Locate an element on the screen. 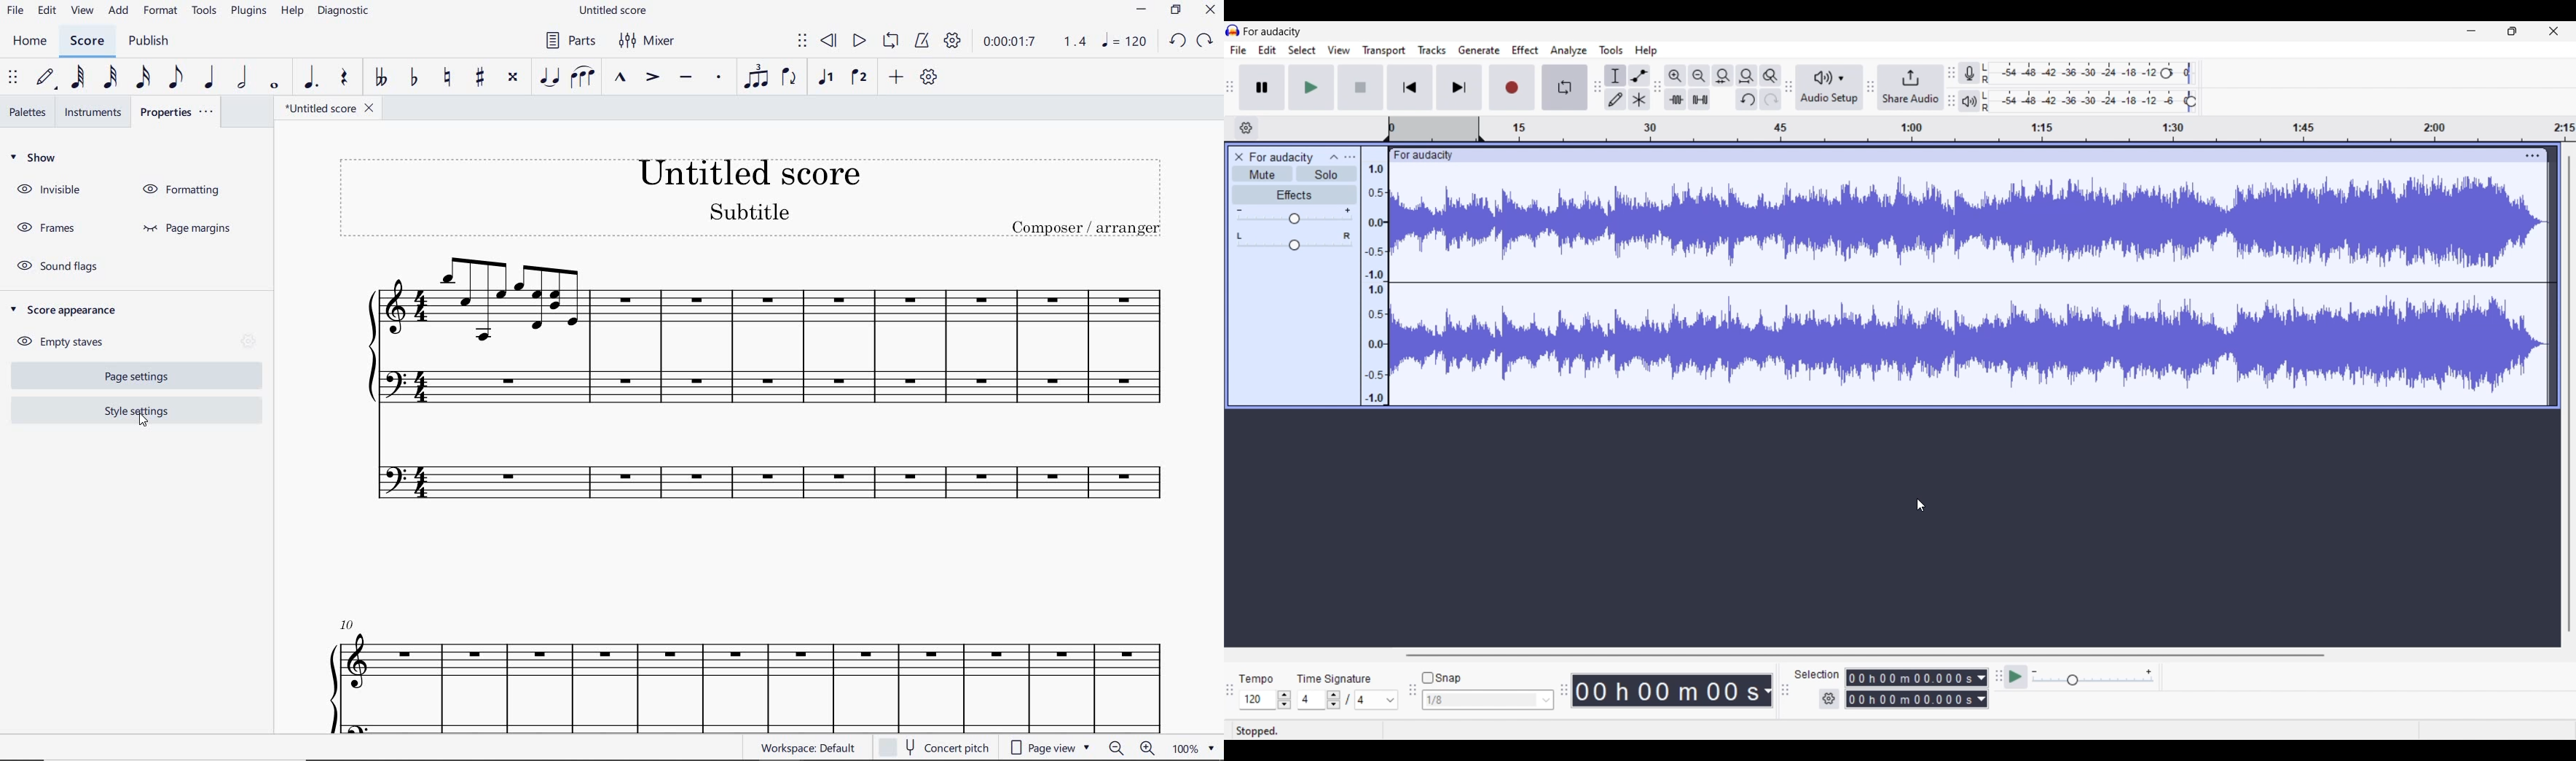 The image size is (2576, 784). TOGGLE DOUBLE-FLAT is located at coordinates (381, 77).